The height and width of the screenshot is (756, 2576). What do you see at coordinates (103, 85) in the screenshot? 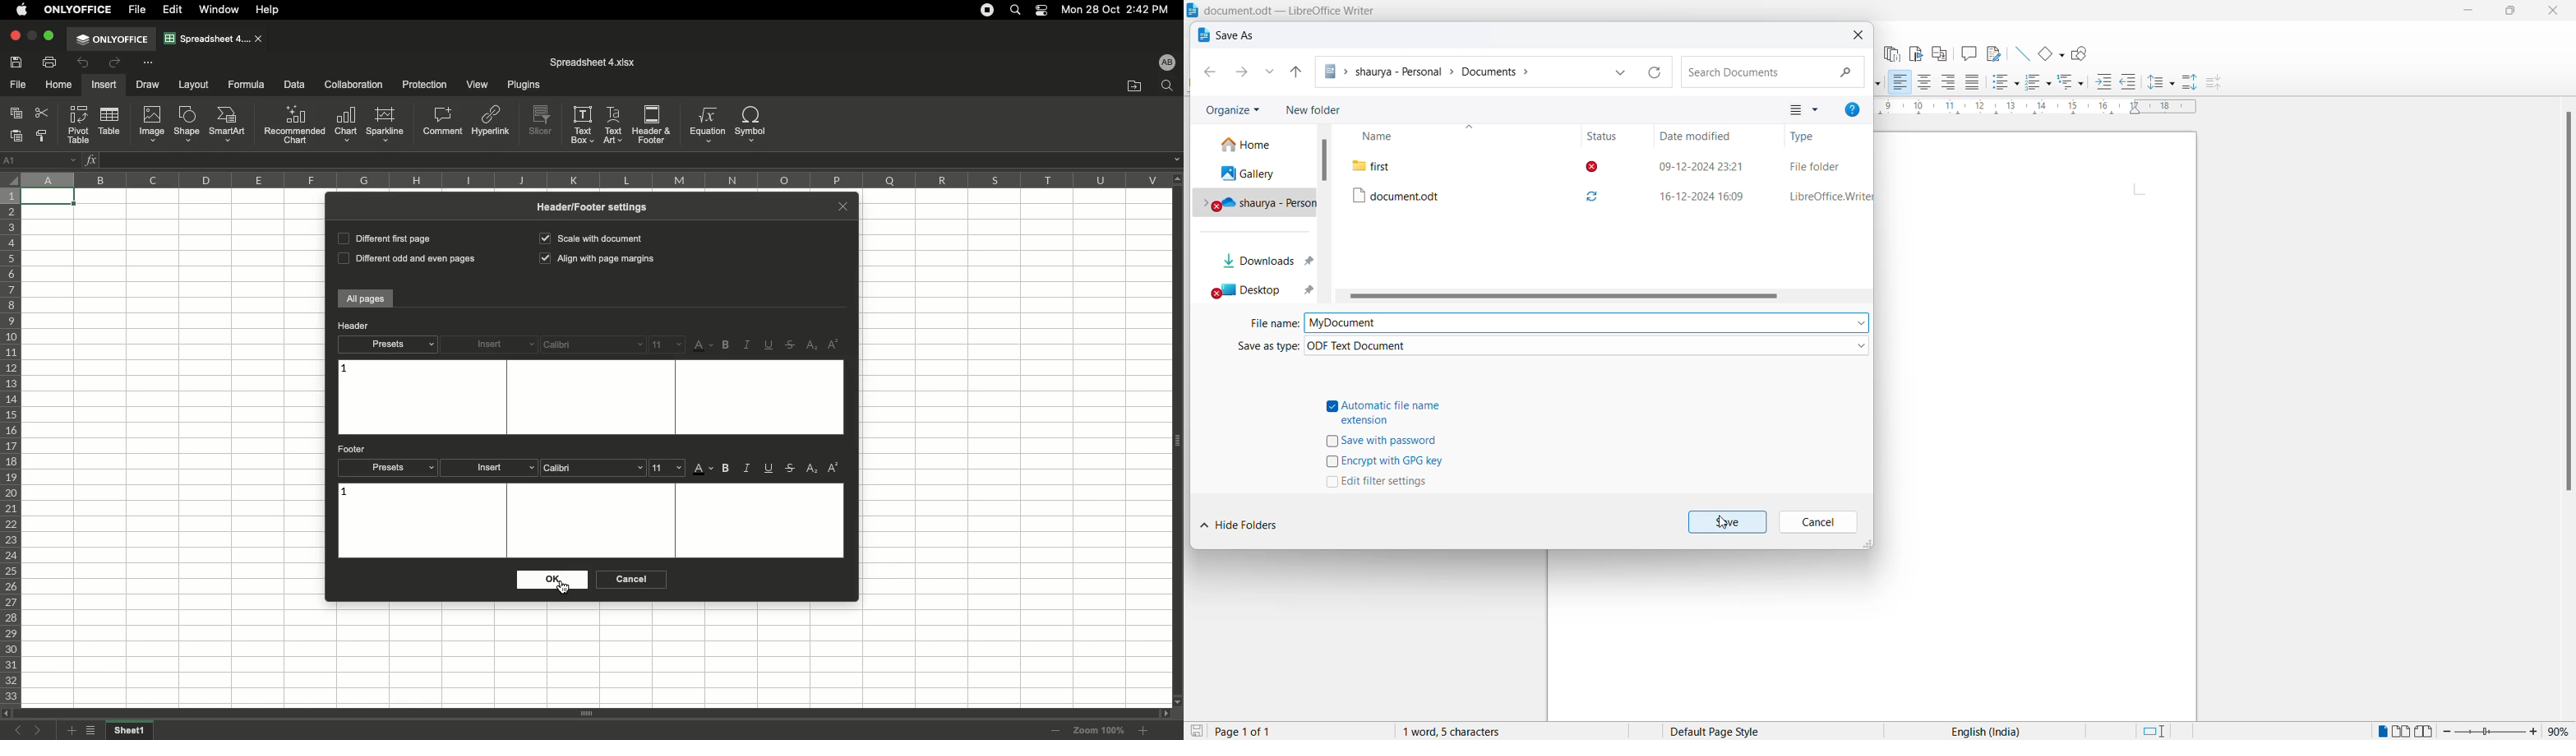
I see `Insert` at bounding box center [103, 85].